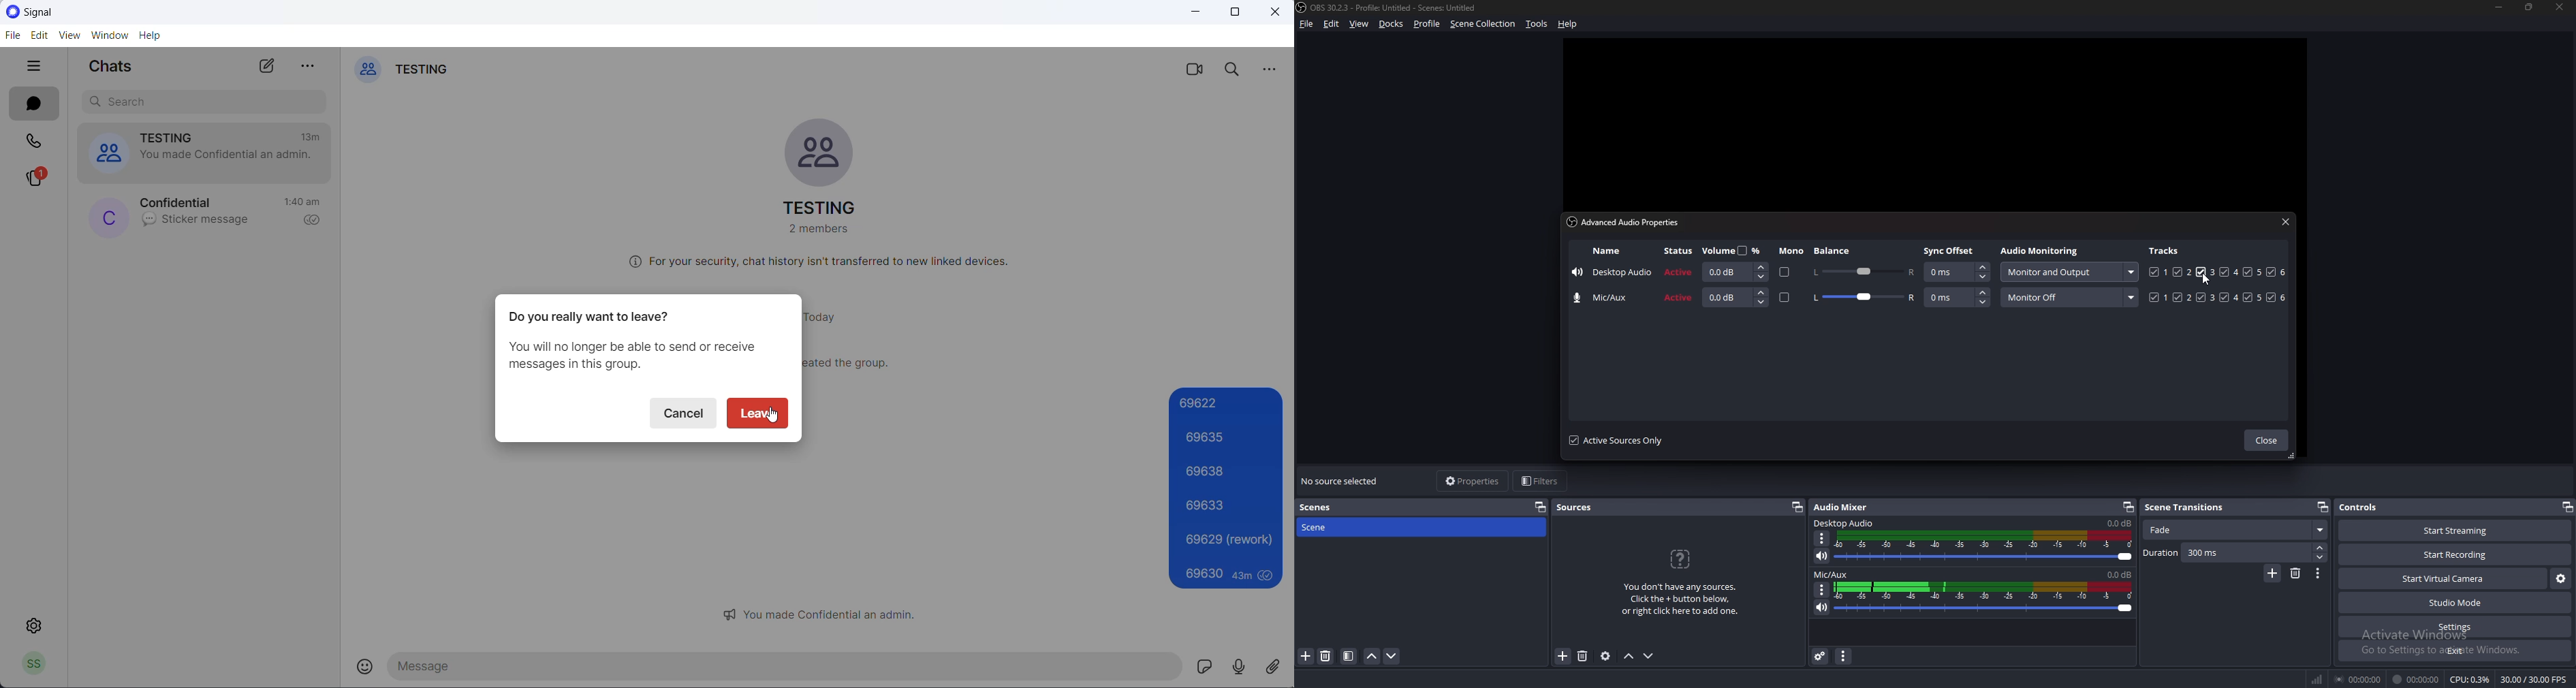 Image resolution: width=2576 pixels, height=700 pixels. I want to click on group name, so click(817, 209).